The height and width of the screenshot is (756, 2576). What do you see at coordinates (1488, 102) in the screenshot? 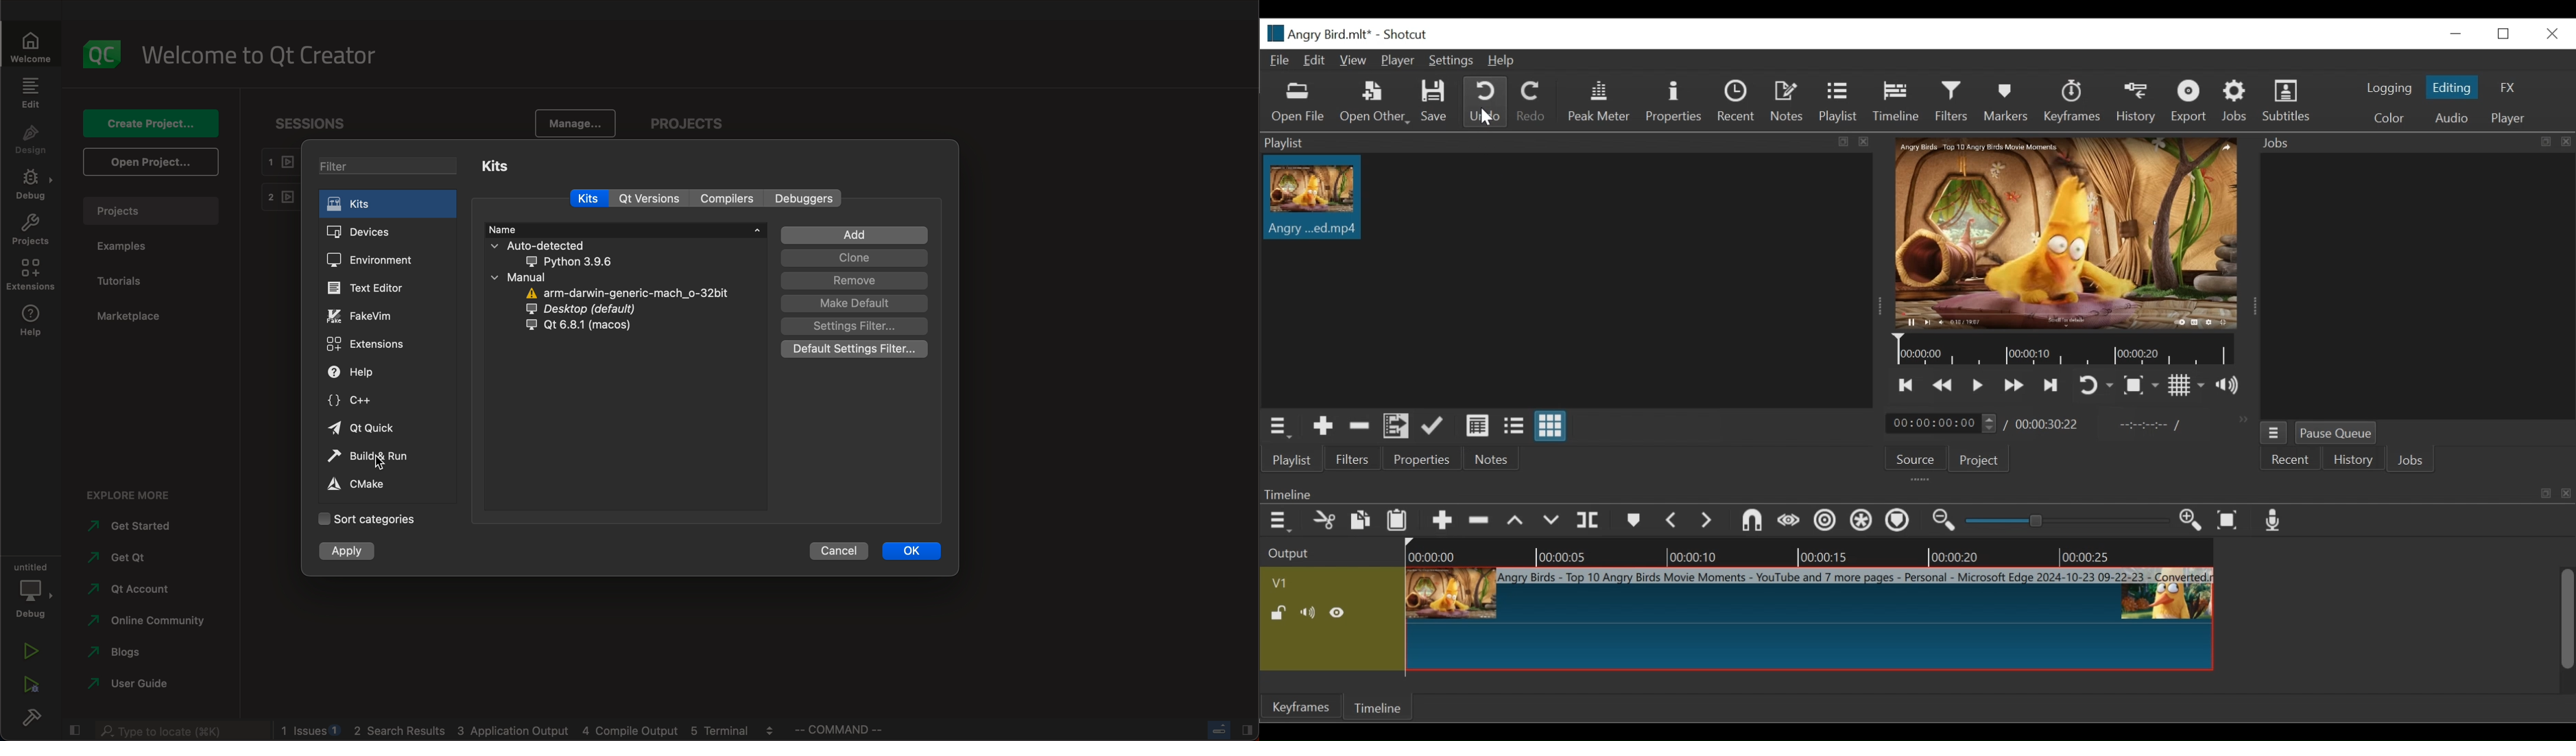
I see `Undo` at bounding box center [1488, 102].